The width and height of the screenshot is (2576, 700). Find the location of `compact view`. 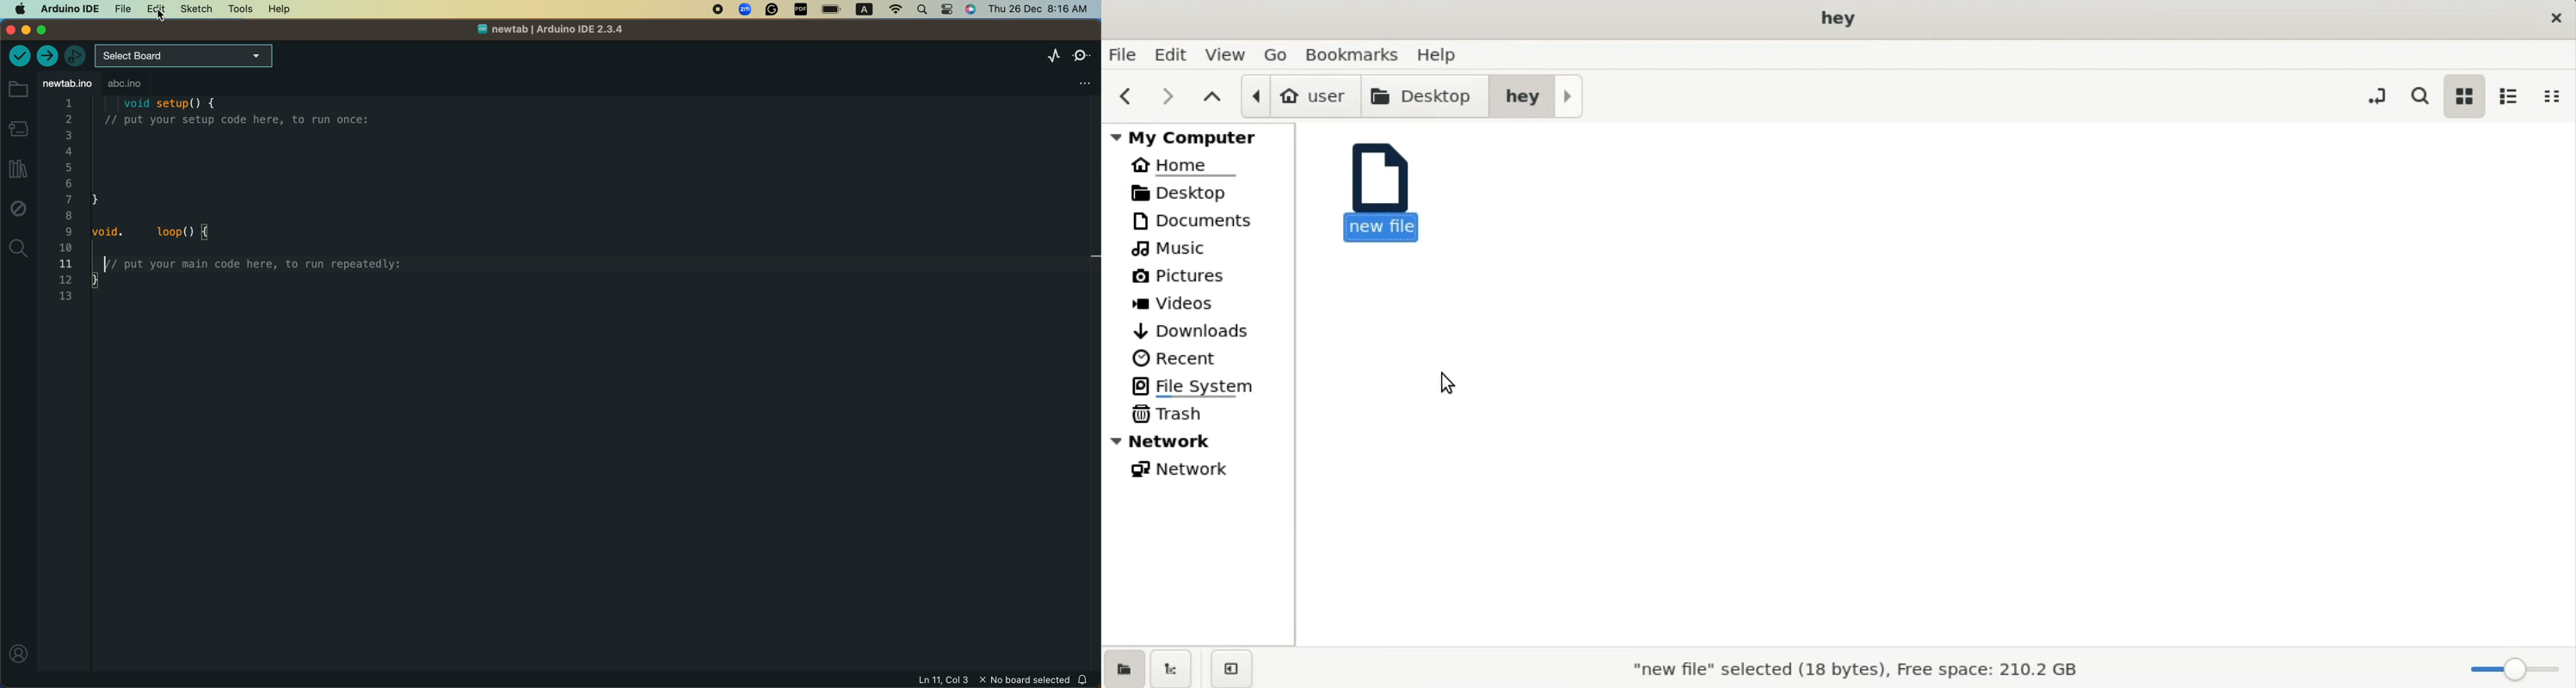

compact view is located at coordinates (2557, 96).